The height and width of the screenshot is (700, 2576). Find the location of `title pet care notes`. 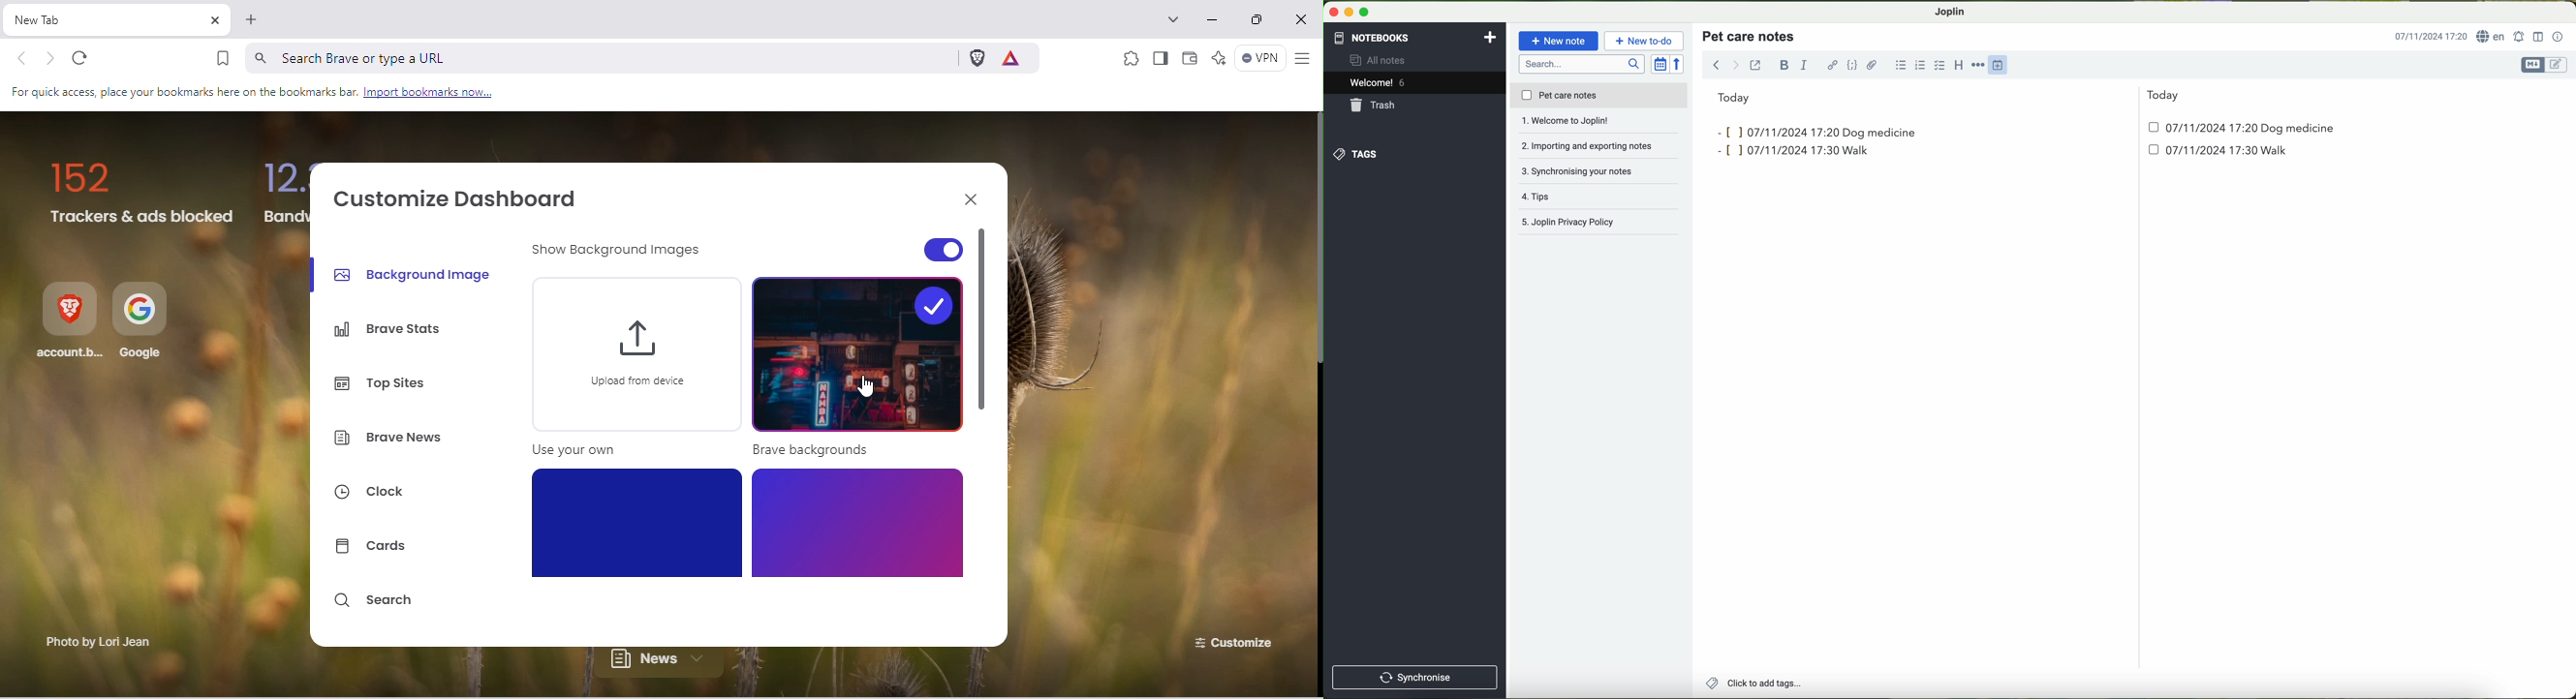

title pet care notes is located at coordinates (1750, 35).